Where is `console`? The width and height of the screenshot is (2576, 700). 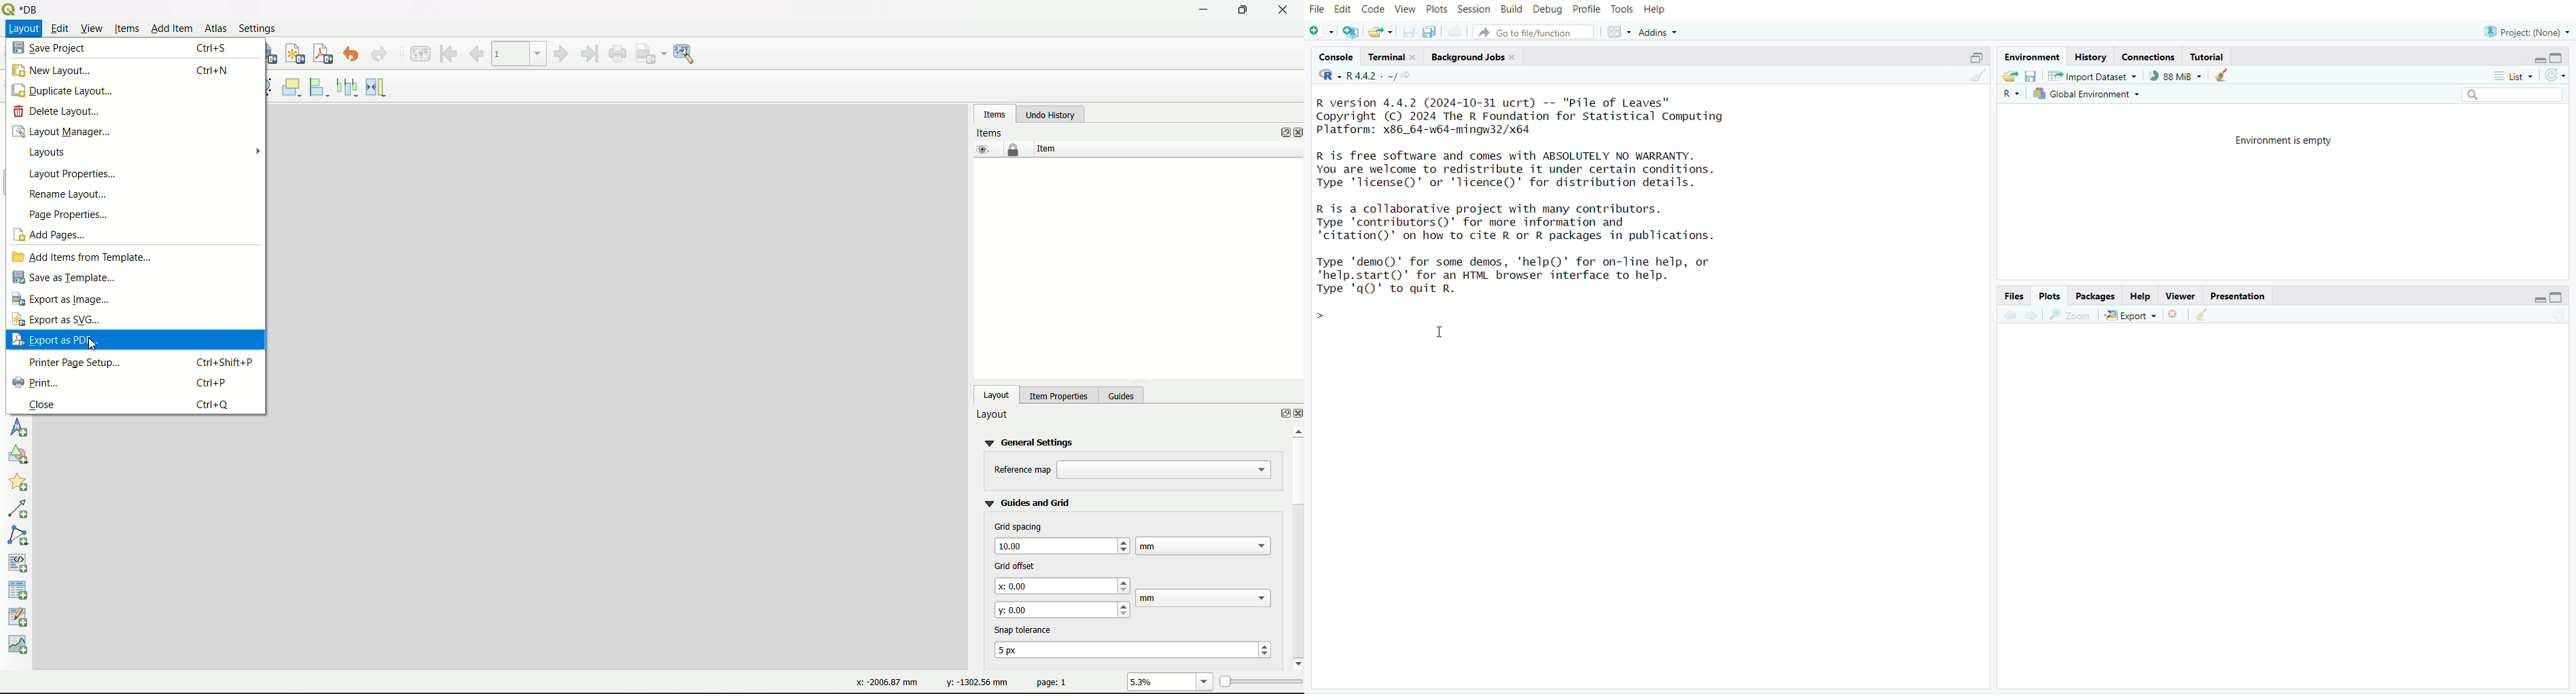 console is located at coordinates (1338, 57).